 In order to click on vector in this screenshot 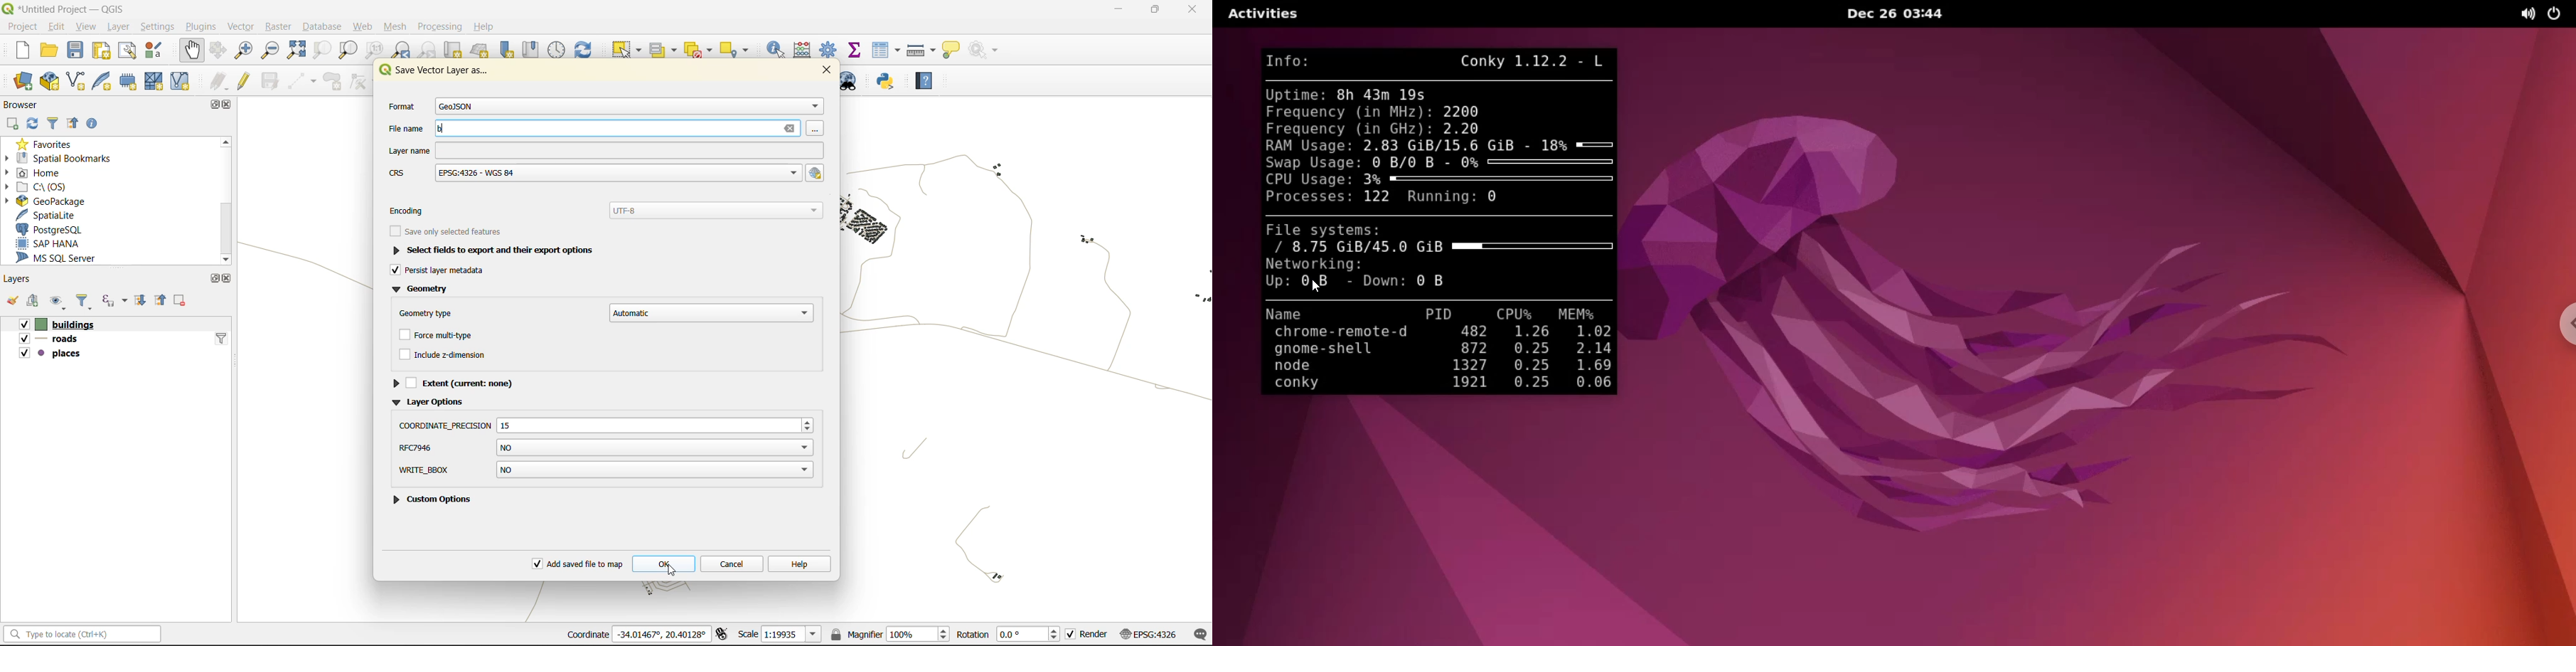, I will do `click(245, 28)`.